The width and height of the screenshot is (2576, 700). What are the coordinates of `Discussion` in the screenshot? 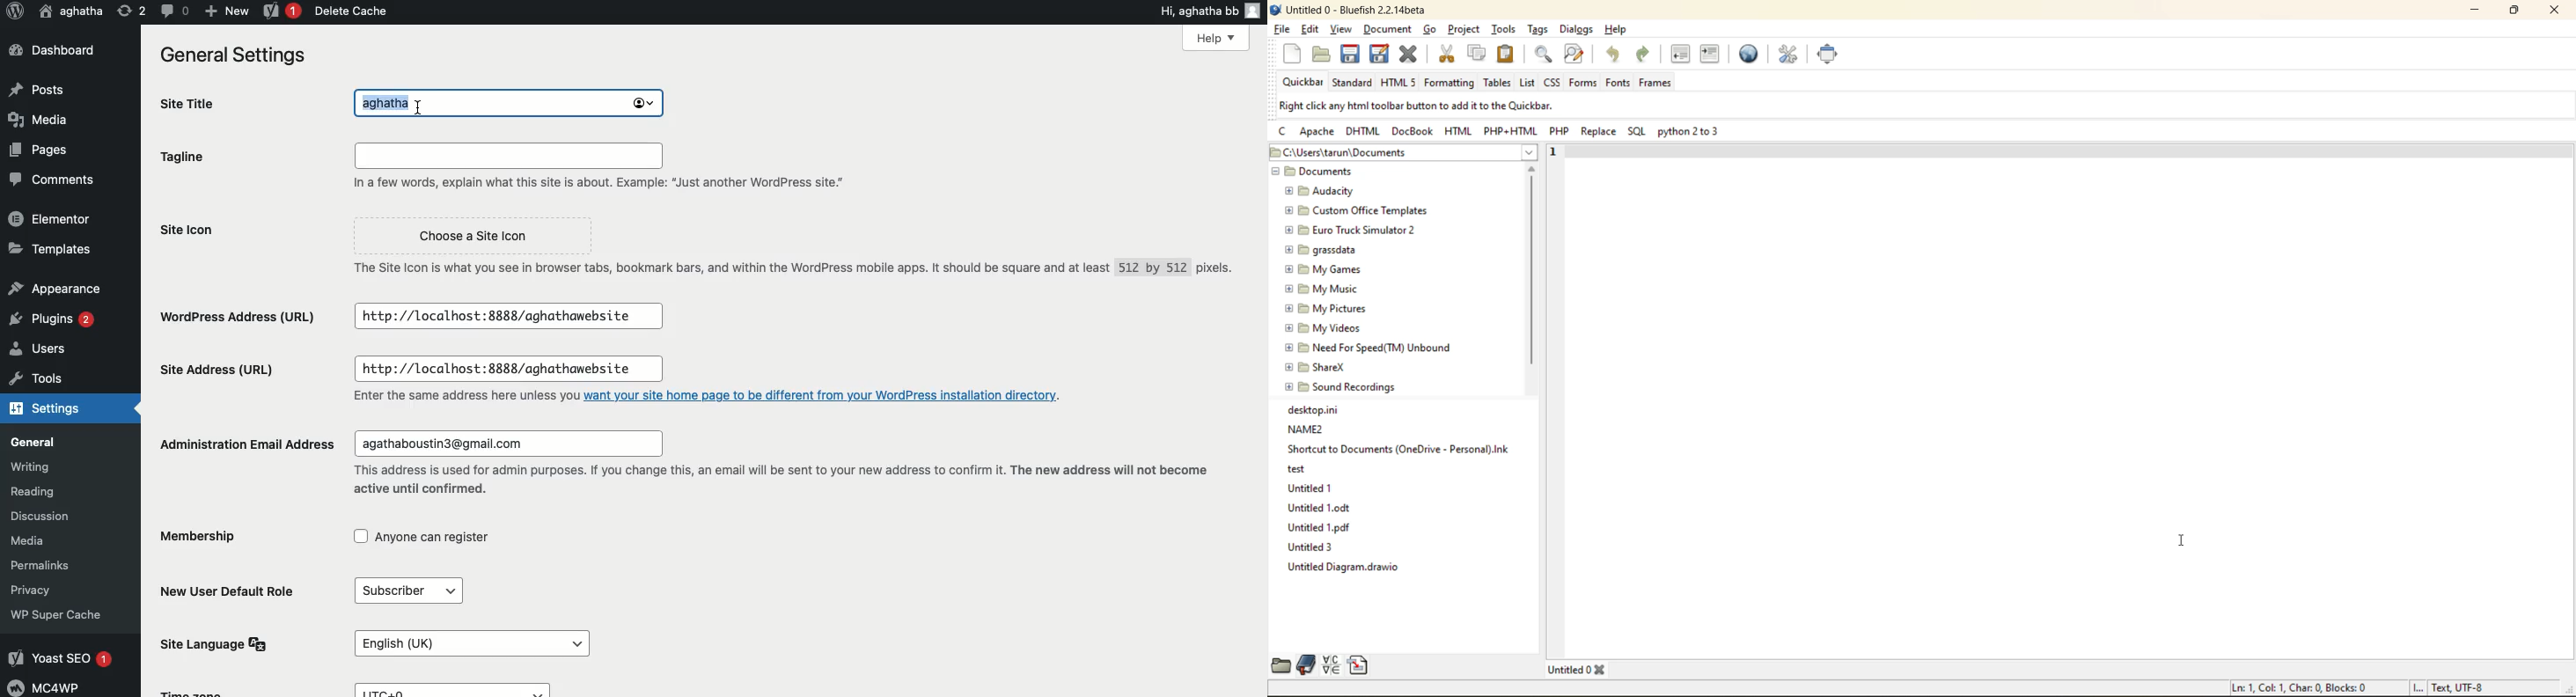 It's located at (41, 514).